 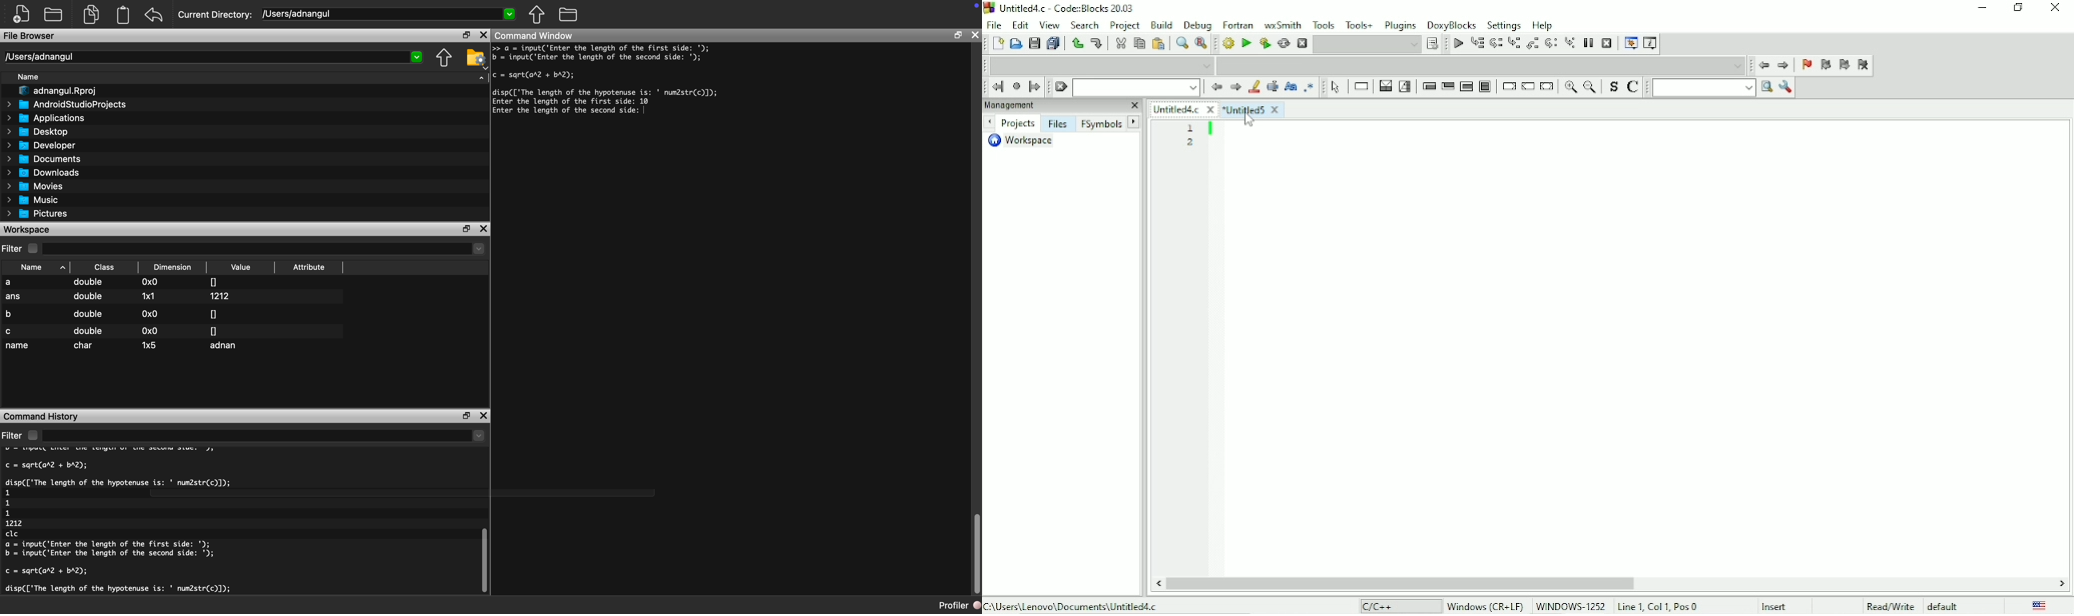 What do you see at coordinates (1400, 25) in the screenshot?
I see `Plugins` at bounding box center [1400, 25].